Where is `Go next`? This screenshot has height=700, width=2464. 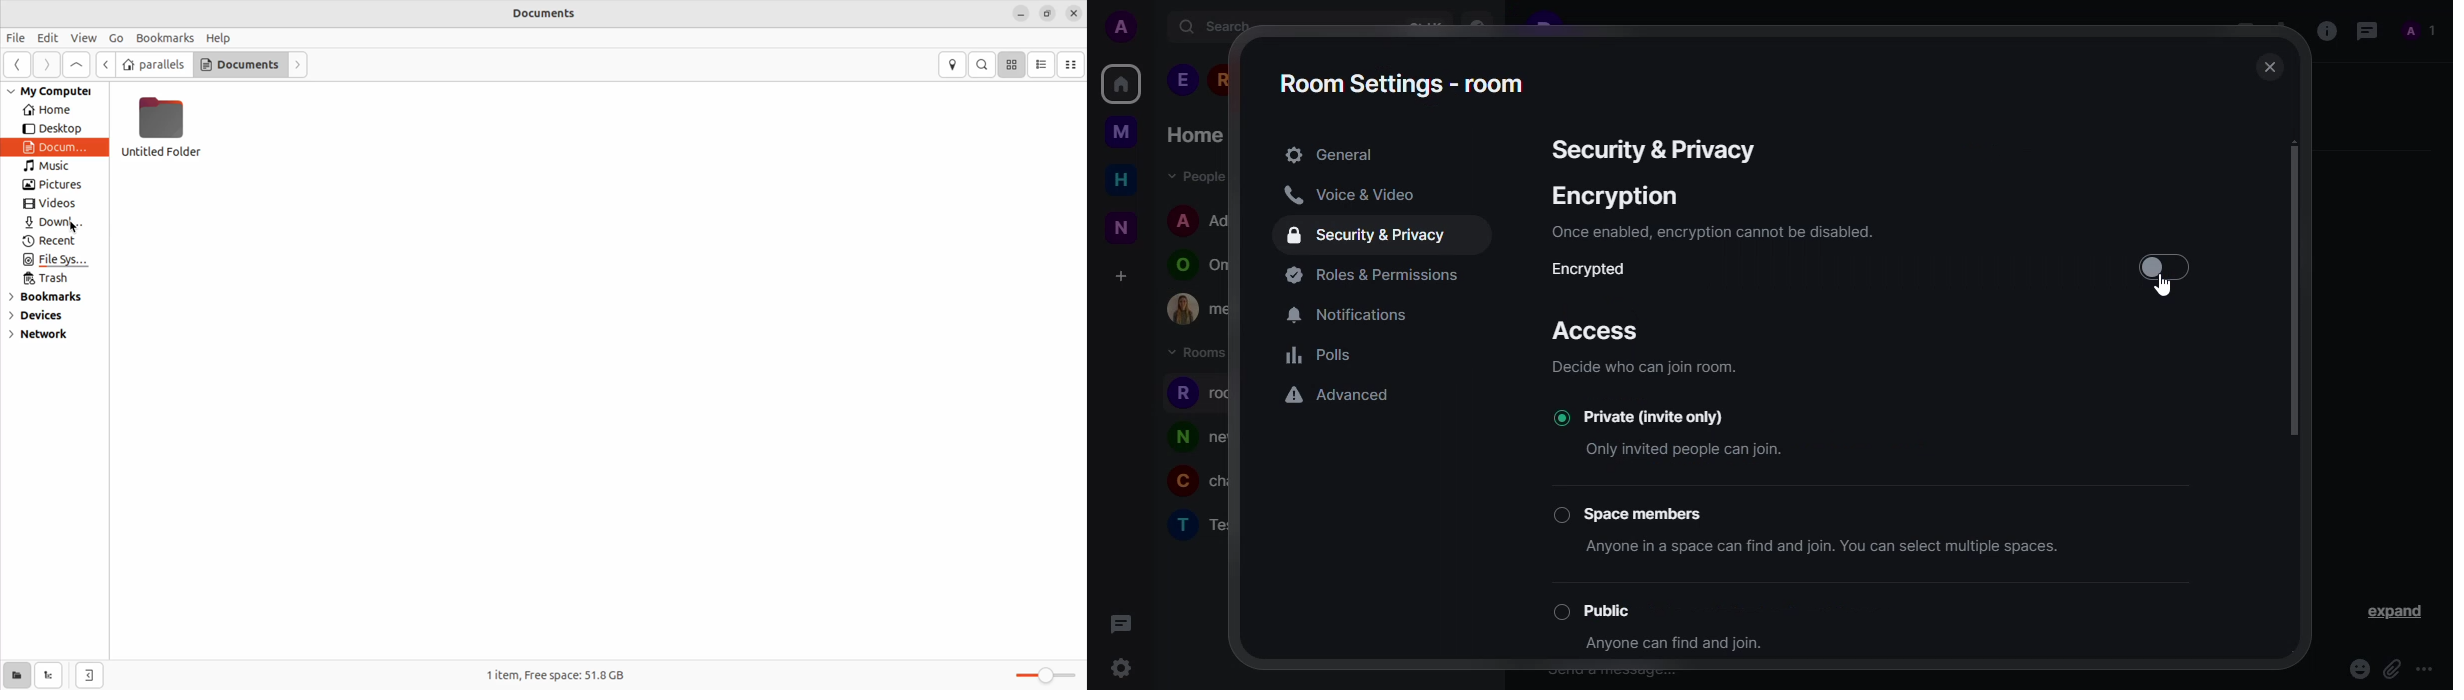 Go next is located at coordinates (45, 64).